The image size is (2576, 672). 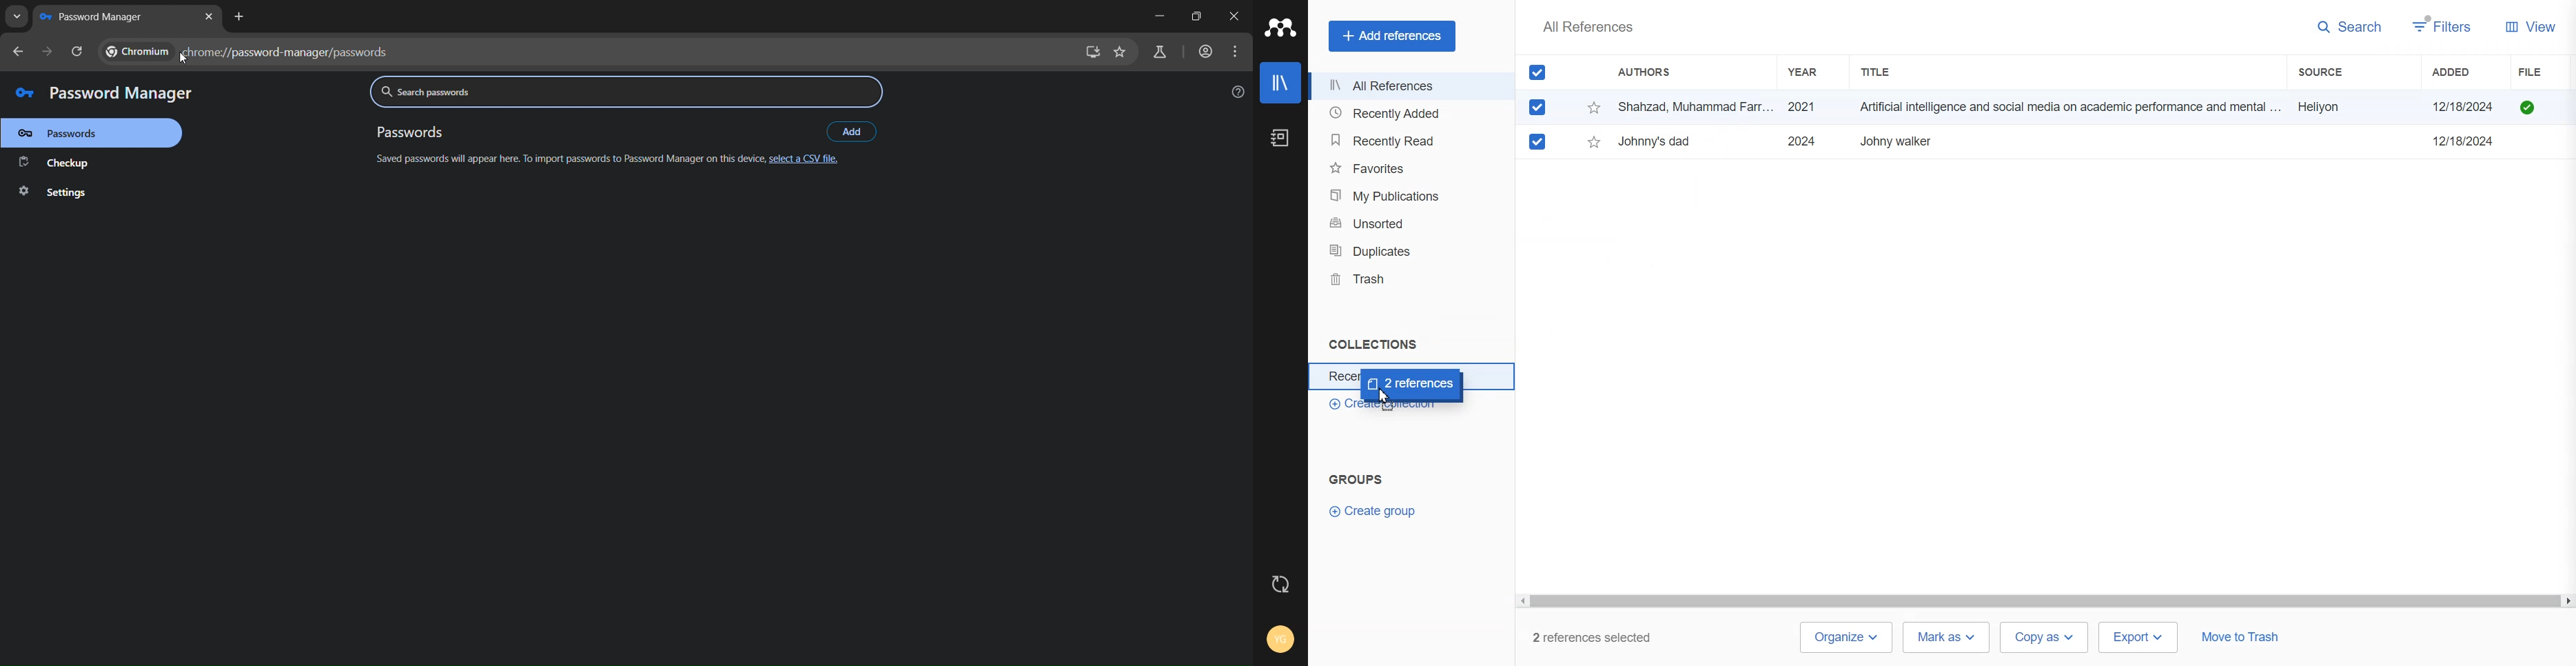 I want to click on Authors, so click(x=1650, y=73).